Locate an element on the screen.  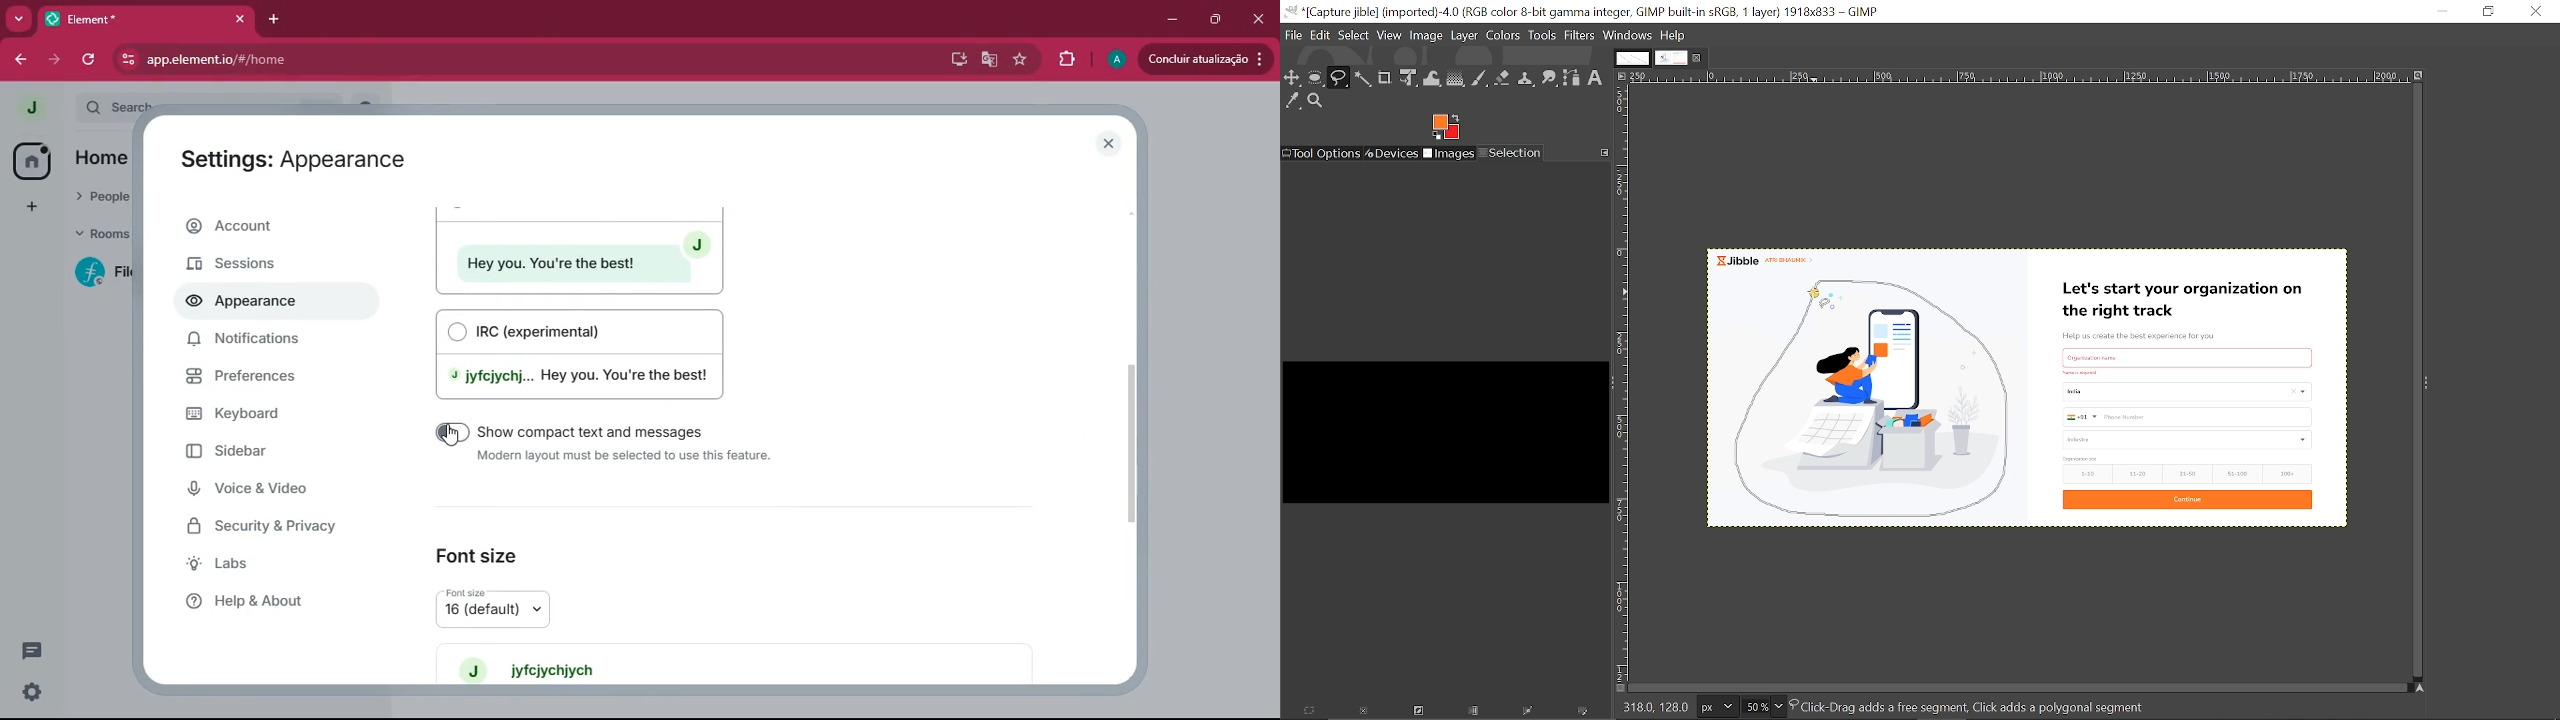
‘Modern layout must be selected to use this feature. is located at coordinates (627, 458).